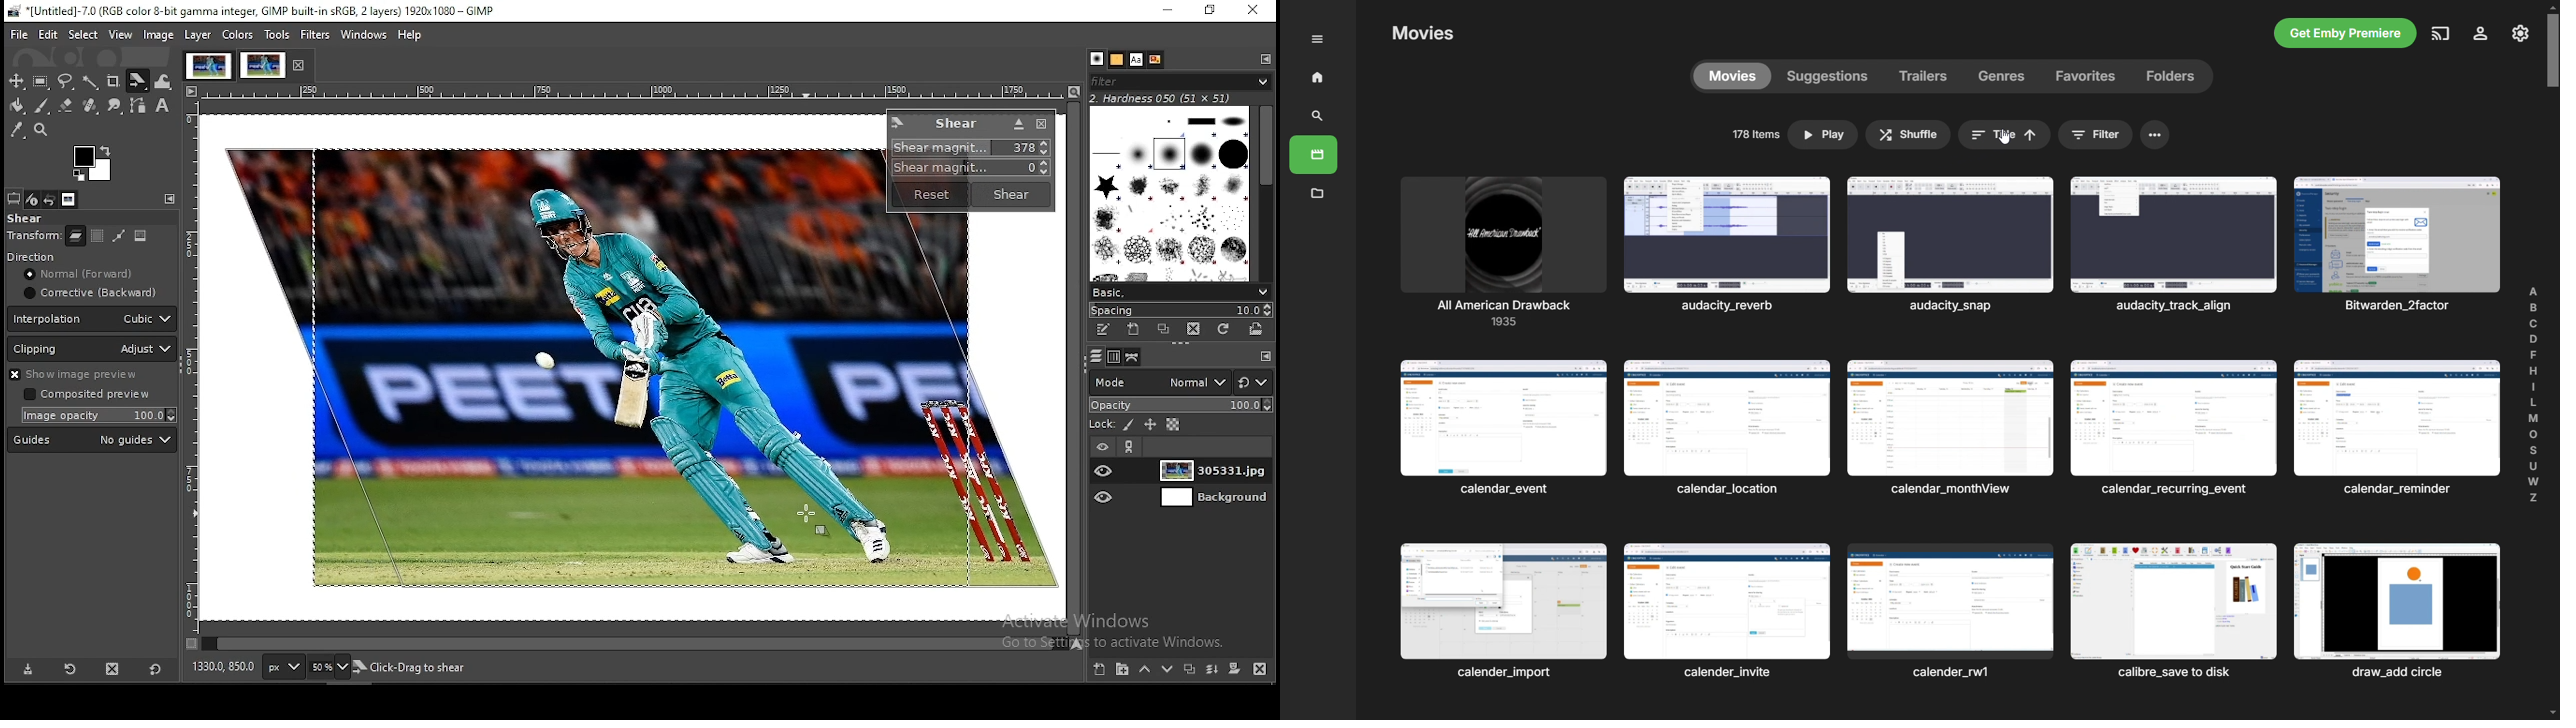 The height and width of the screenshot is (728, 2576). I want to click on zoom tool, so click(42, 132).